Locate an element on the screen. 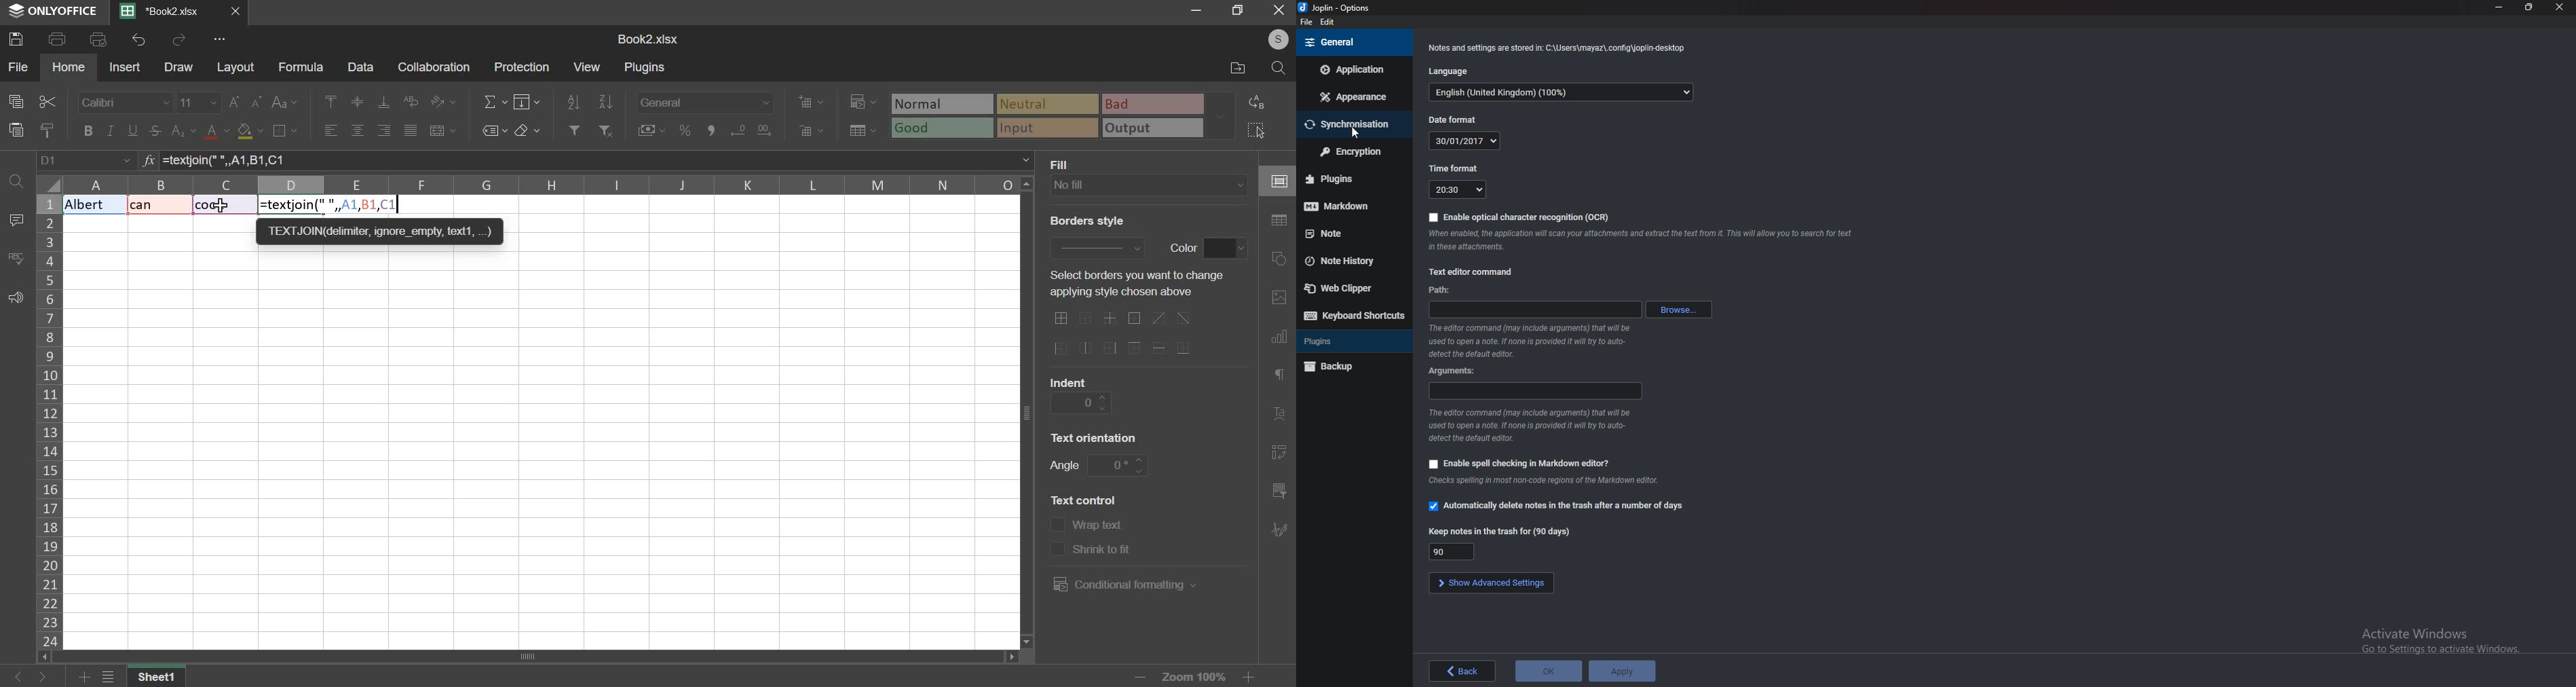 The width and height of the screenshot is (2576, 700). note is located at coordinates (1351, 231).